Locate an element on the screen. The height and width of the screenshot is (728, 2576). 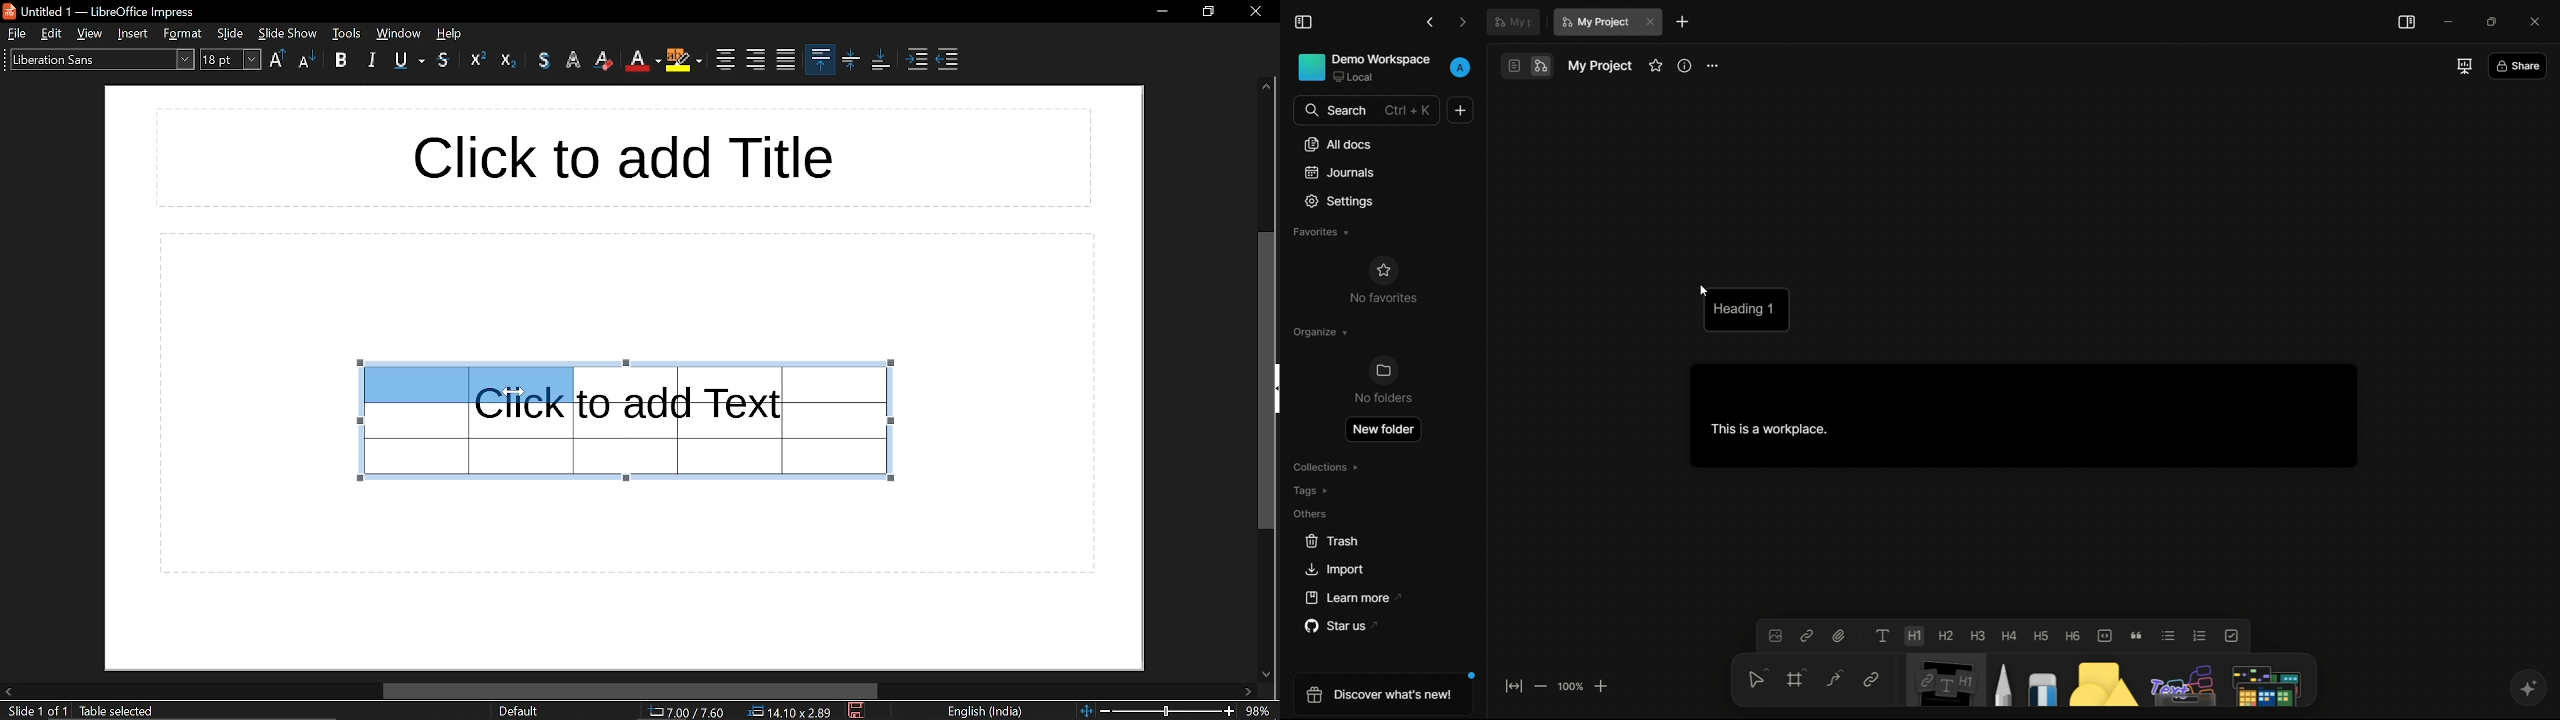
decrease indent is located at coordinates (946, 61).